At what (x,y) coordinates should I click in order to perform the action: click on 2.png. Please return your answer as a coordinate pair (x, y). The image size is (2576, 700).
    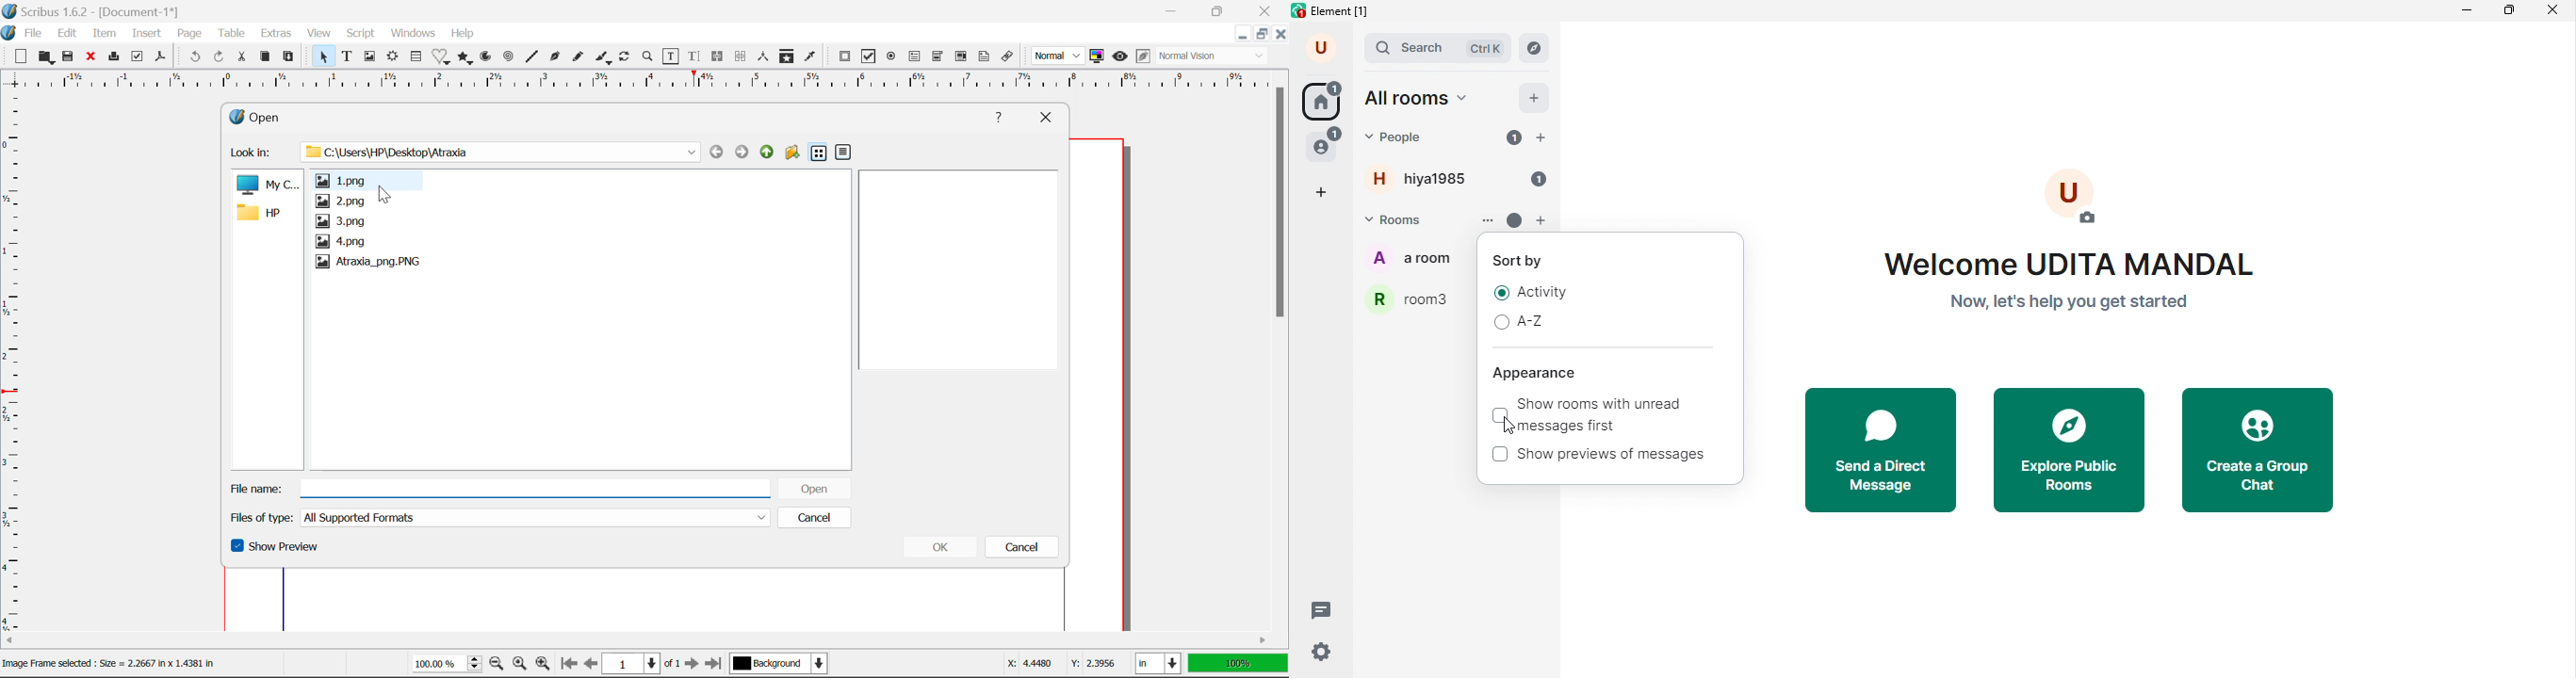
    Looking at the image, I should click on (340, 201).